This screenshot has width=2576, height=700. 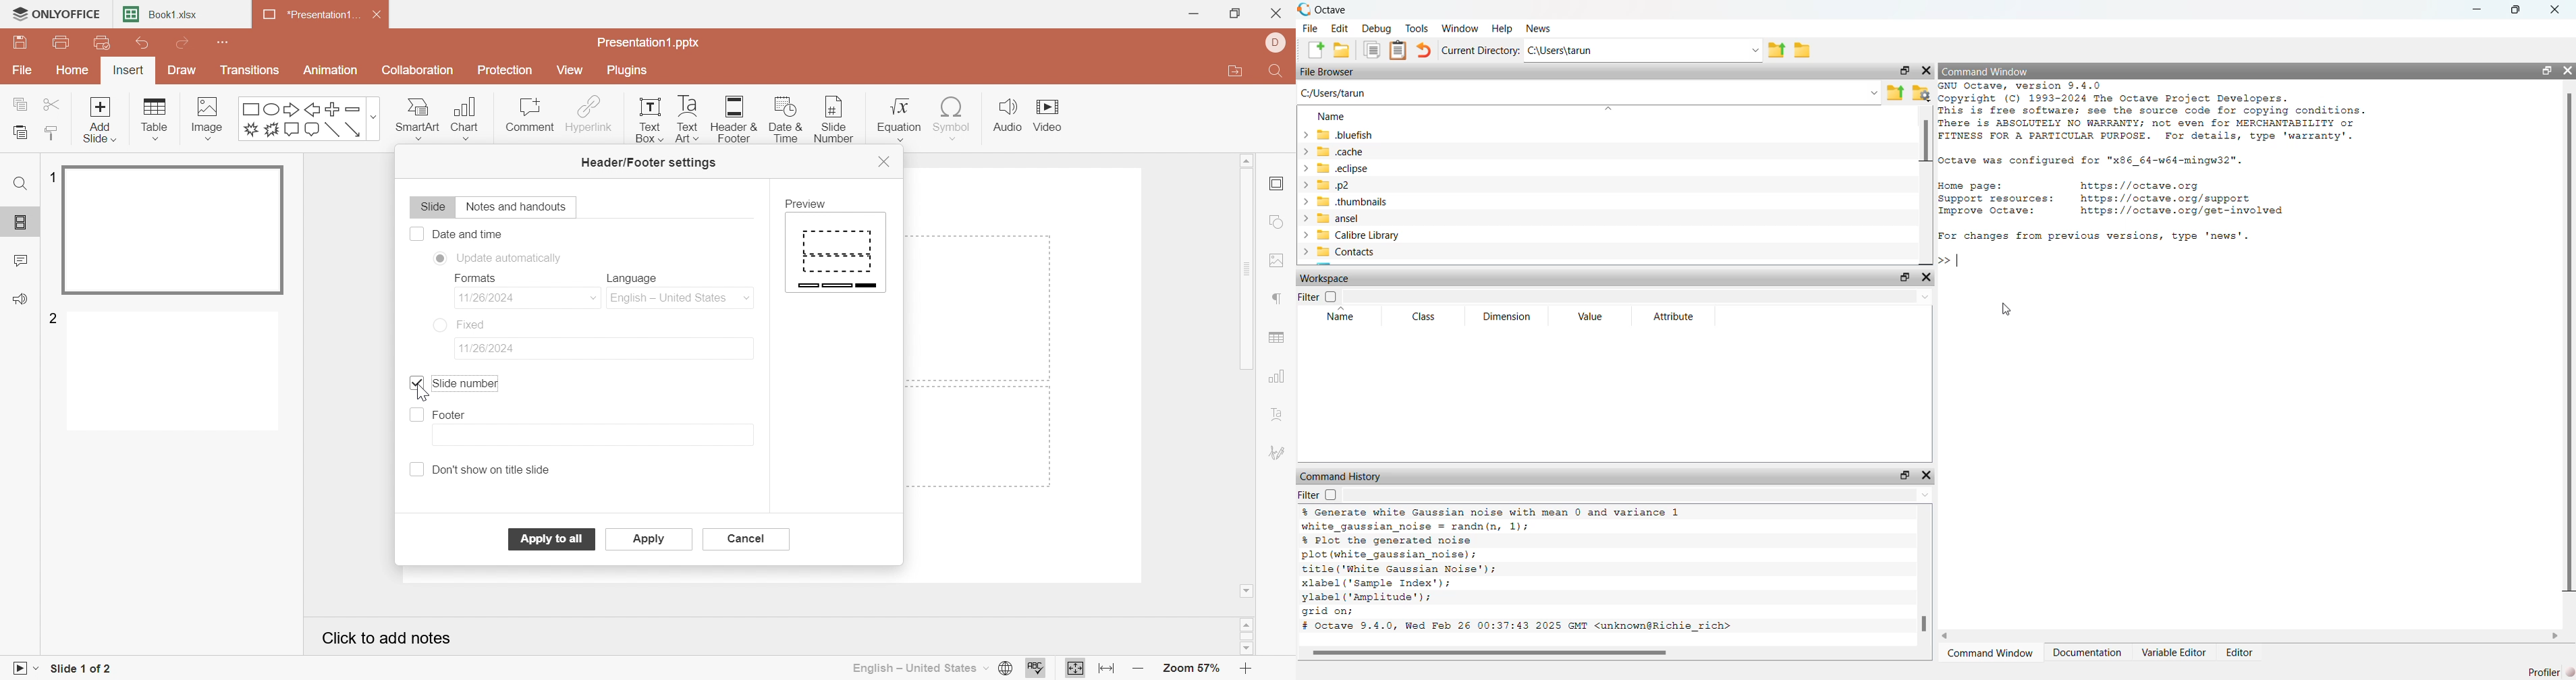 I want to click on  Command Window, so click(x=1991, y=653).